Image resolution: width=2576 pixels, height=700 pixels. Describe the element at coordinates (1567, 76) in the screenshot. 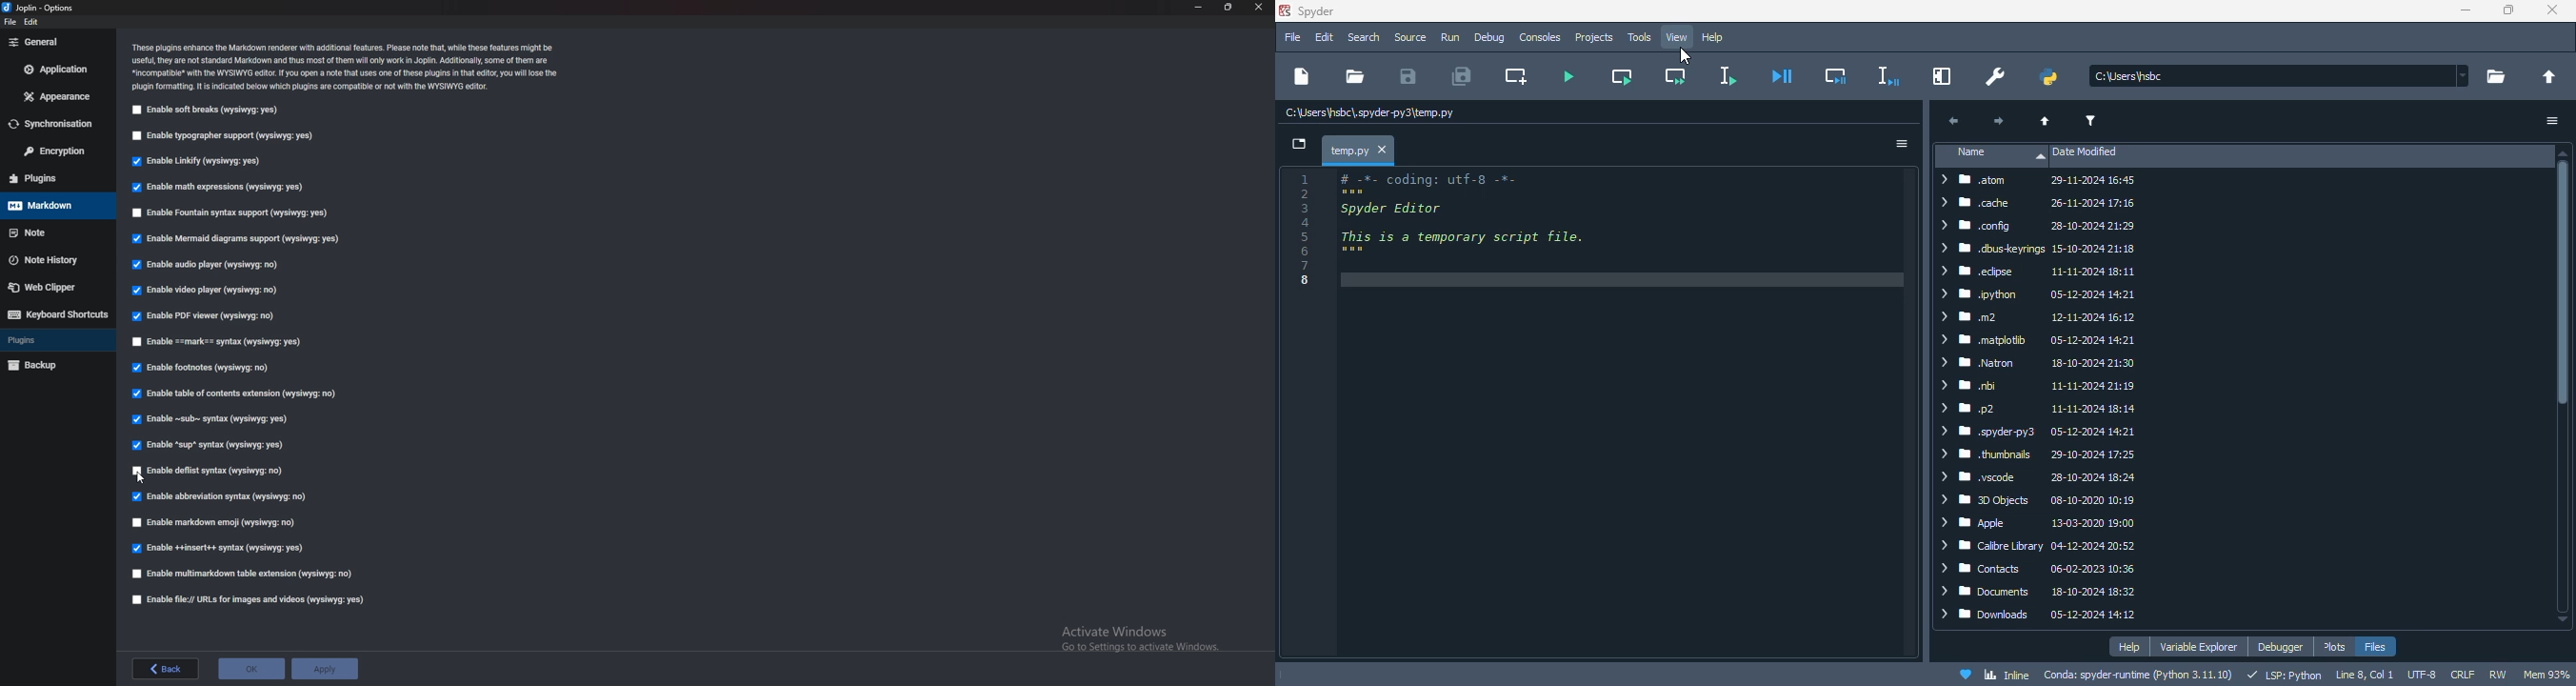

I see `run file` at that location.